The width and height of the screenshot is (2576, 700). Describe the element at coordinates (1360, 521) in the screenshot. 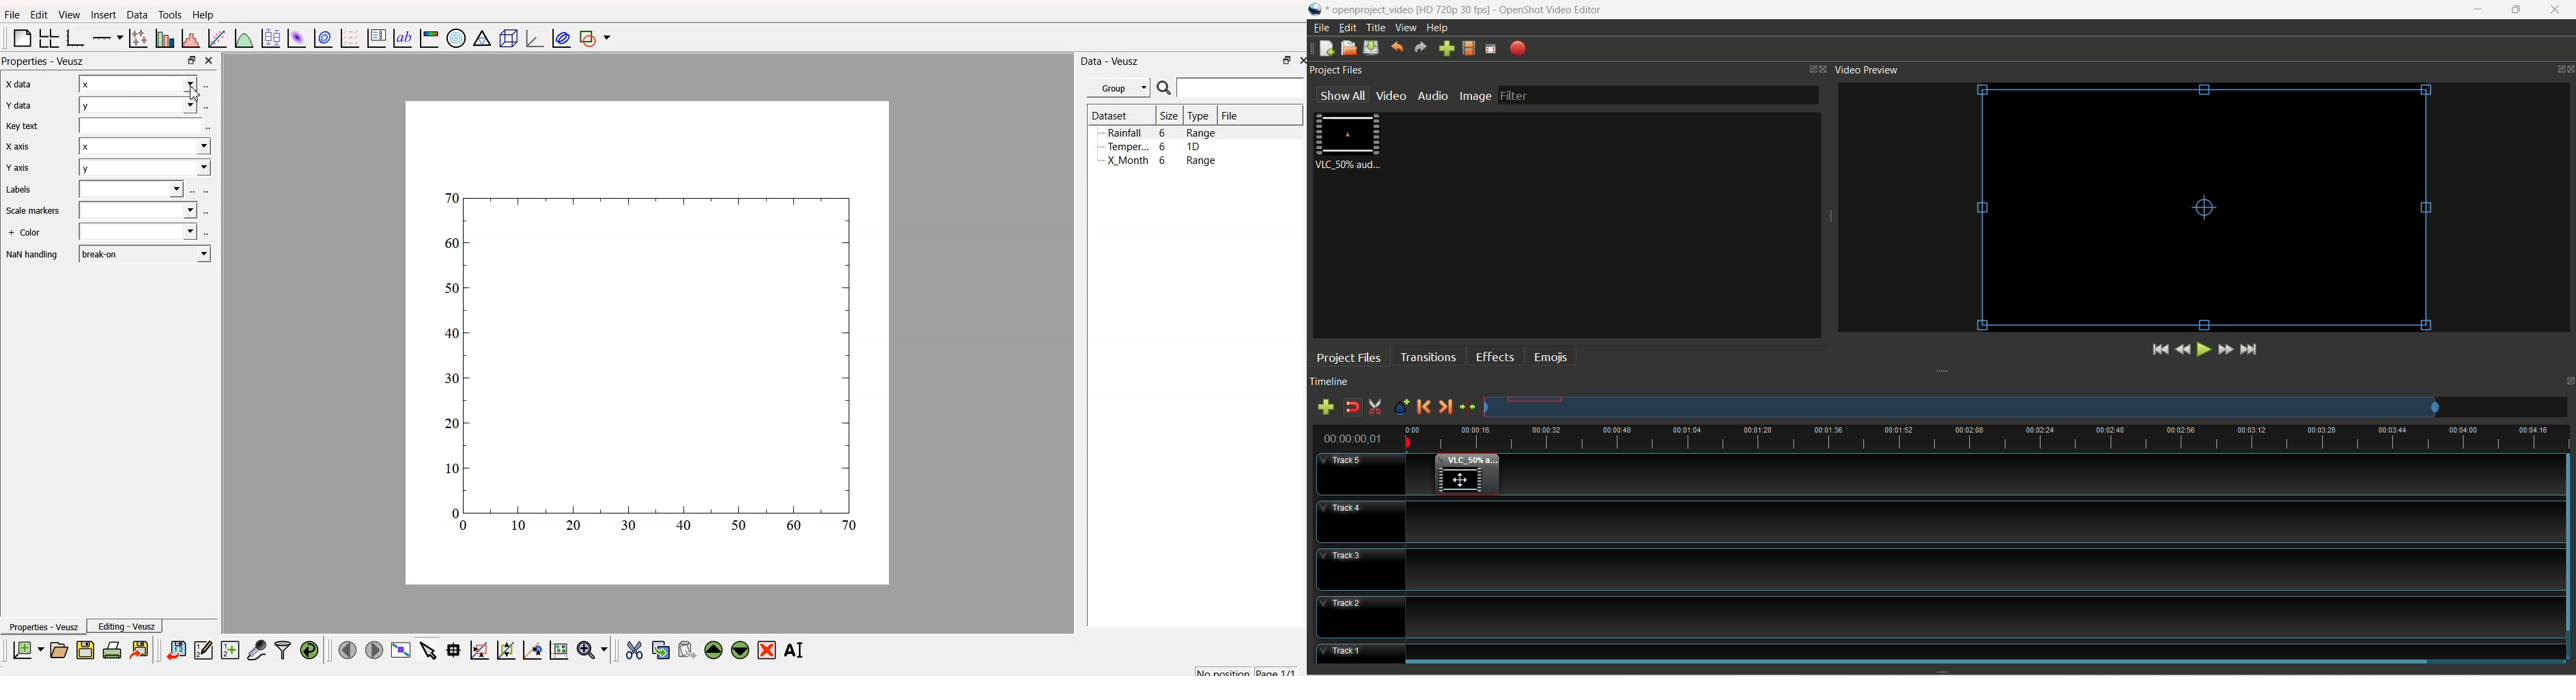

I see `track4` at that location.